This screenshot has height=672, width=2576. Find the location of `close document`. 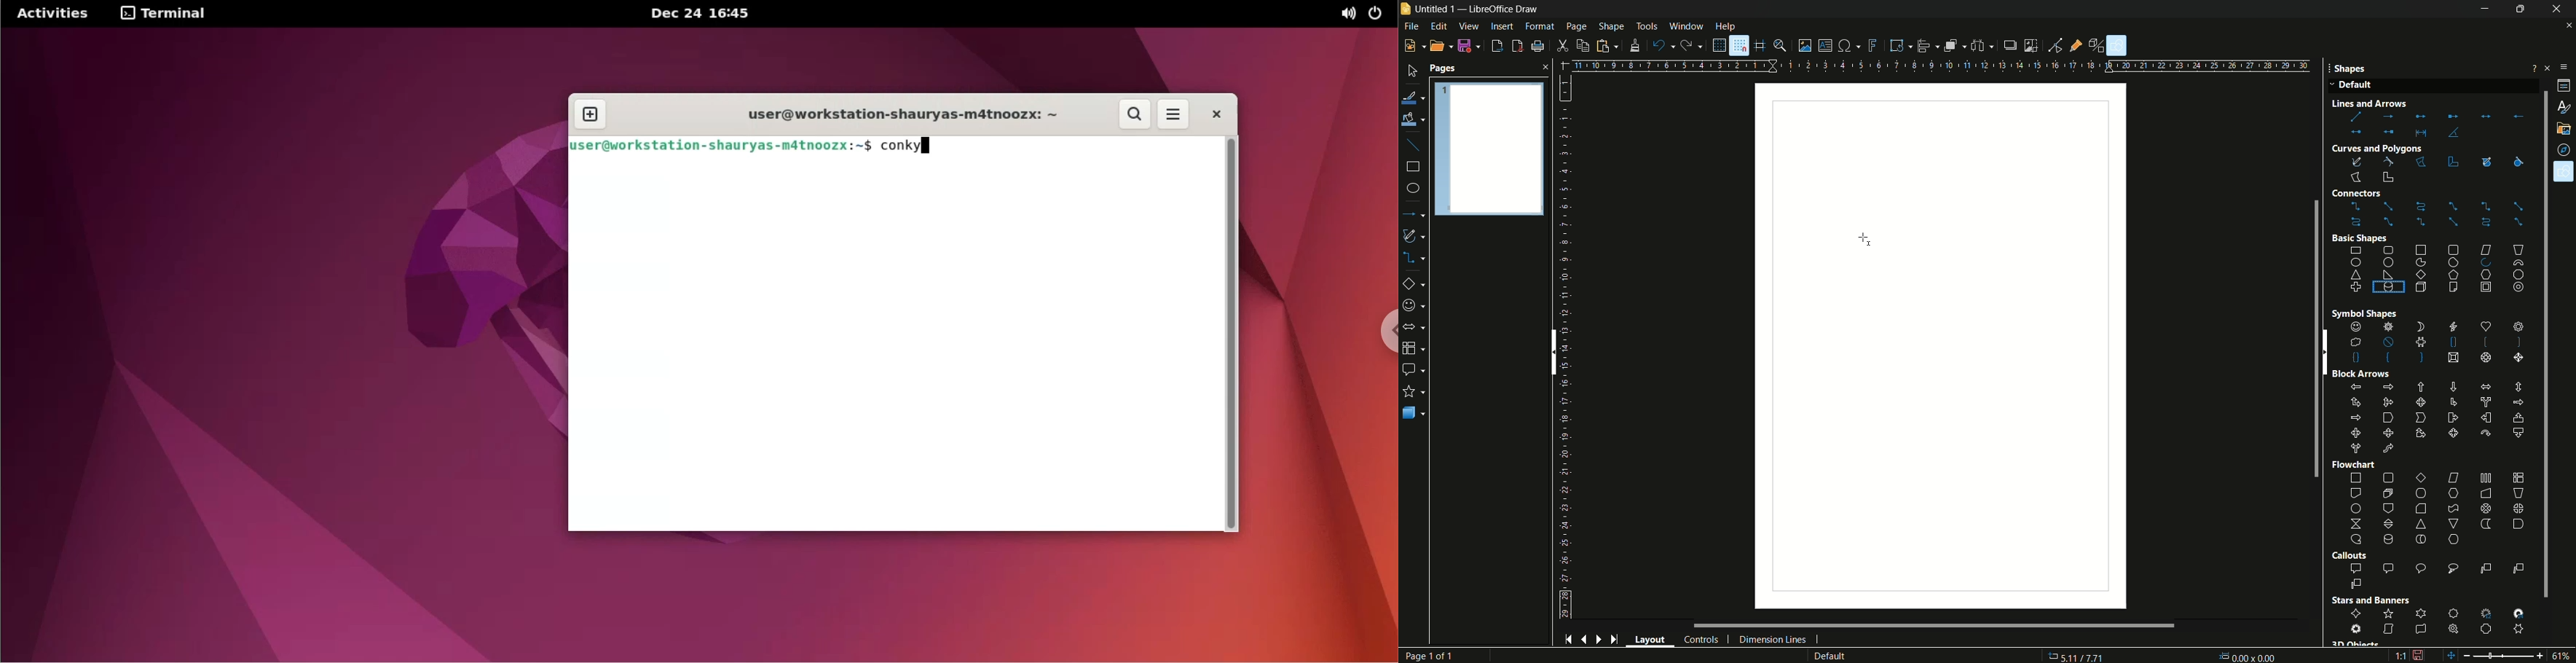

close document is located at coordinates (2569, 26).